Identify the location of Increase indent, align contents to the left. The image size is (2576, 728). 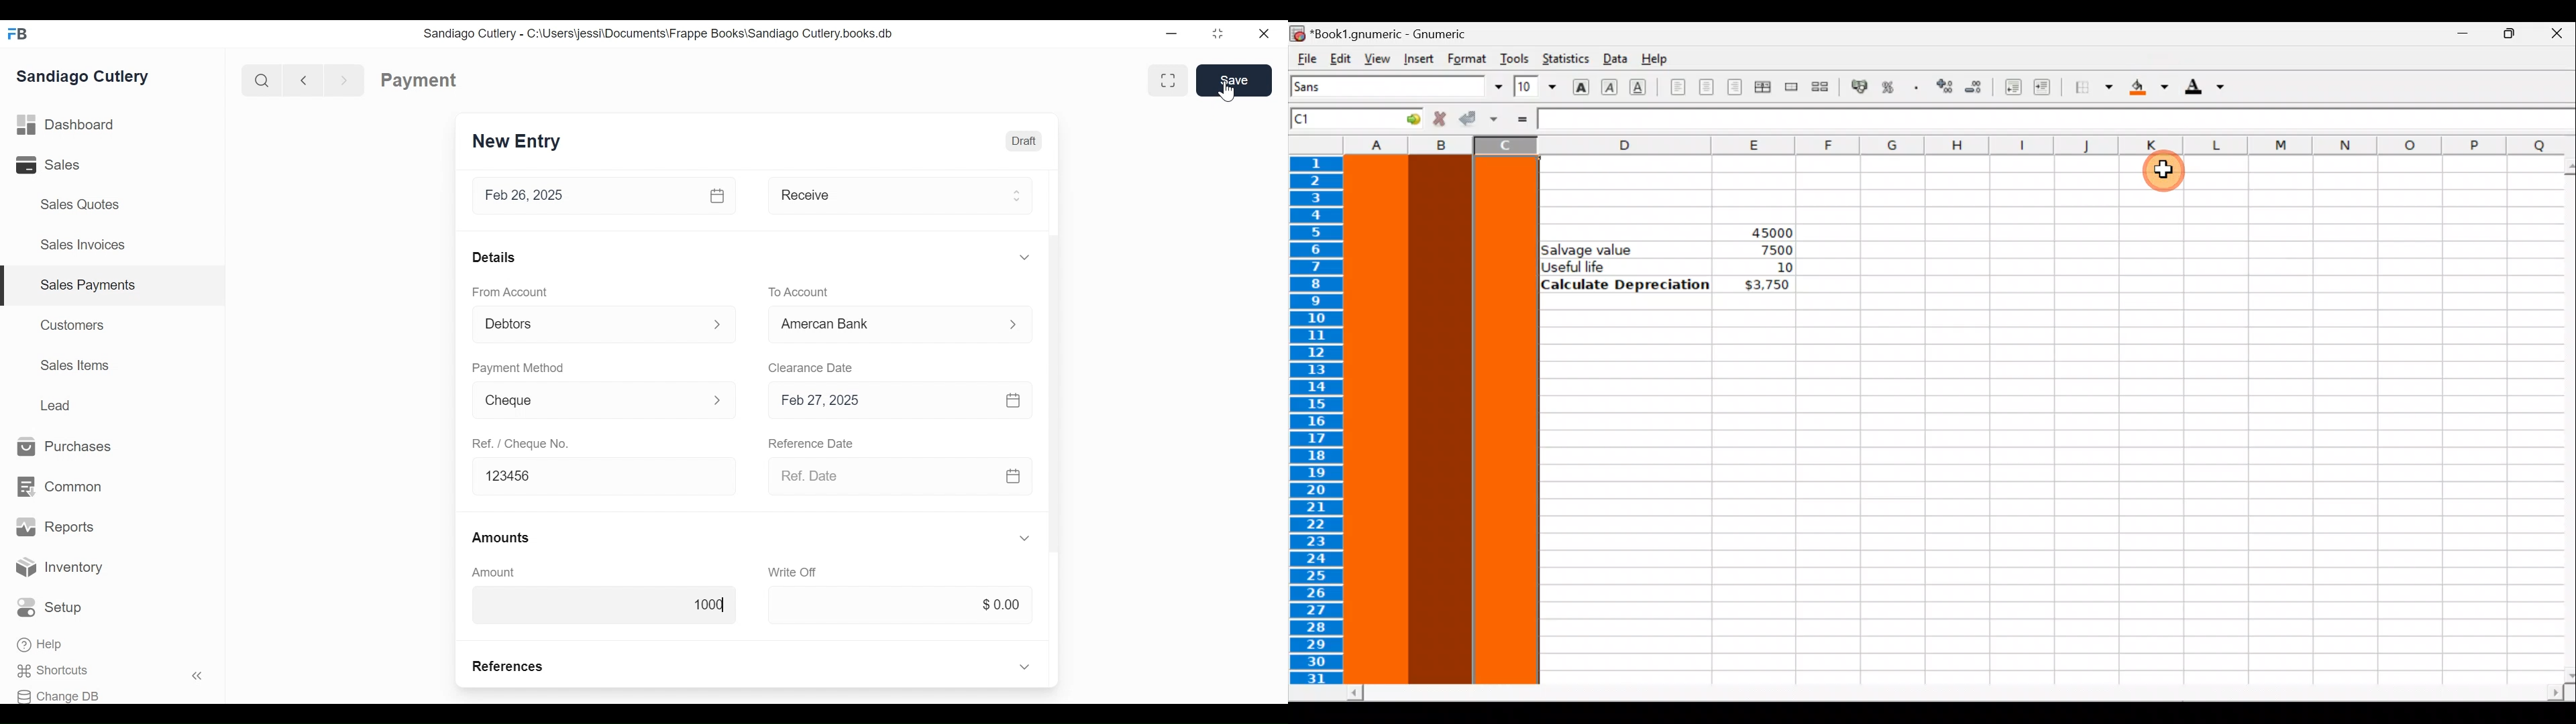
(2048, 88).